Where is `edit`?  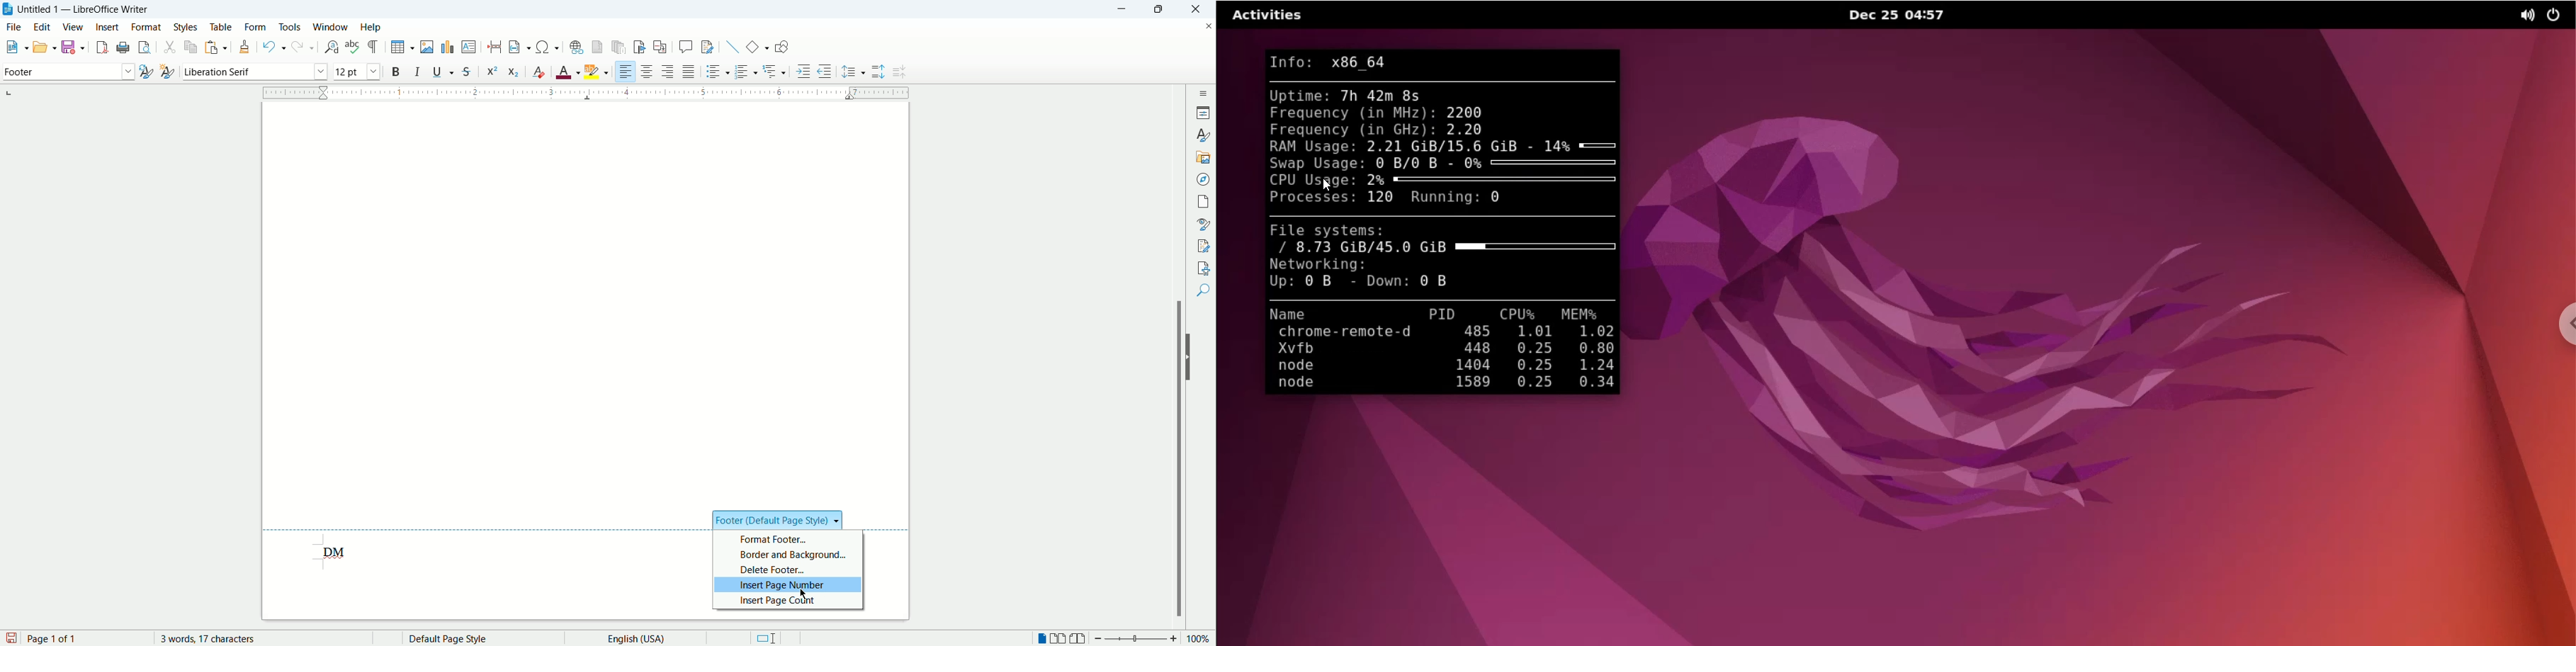 edit is located at coordinates (44, 27).